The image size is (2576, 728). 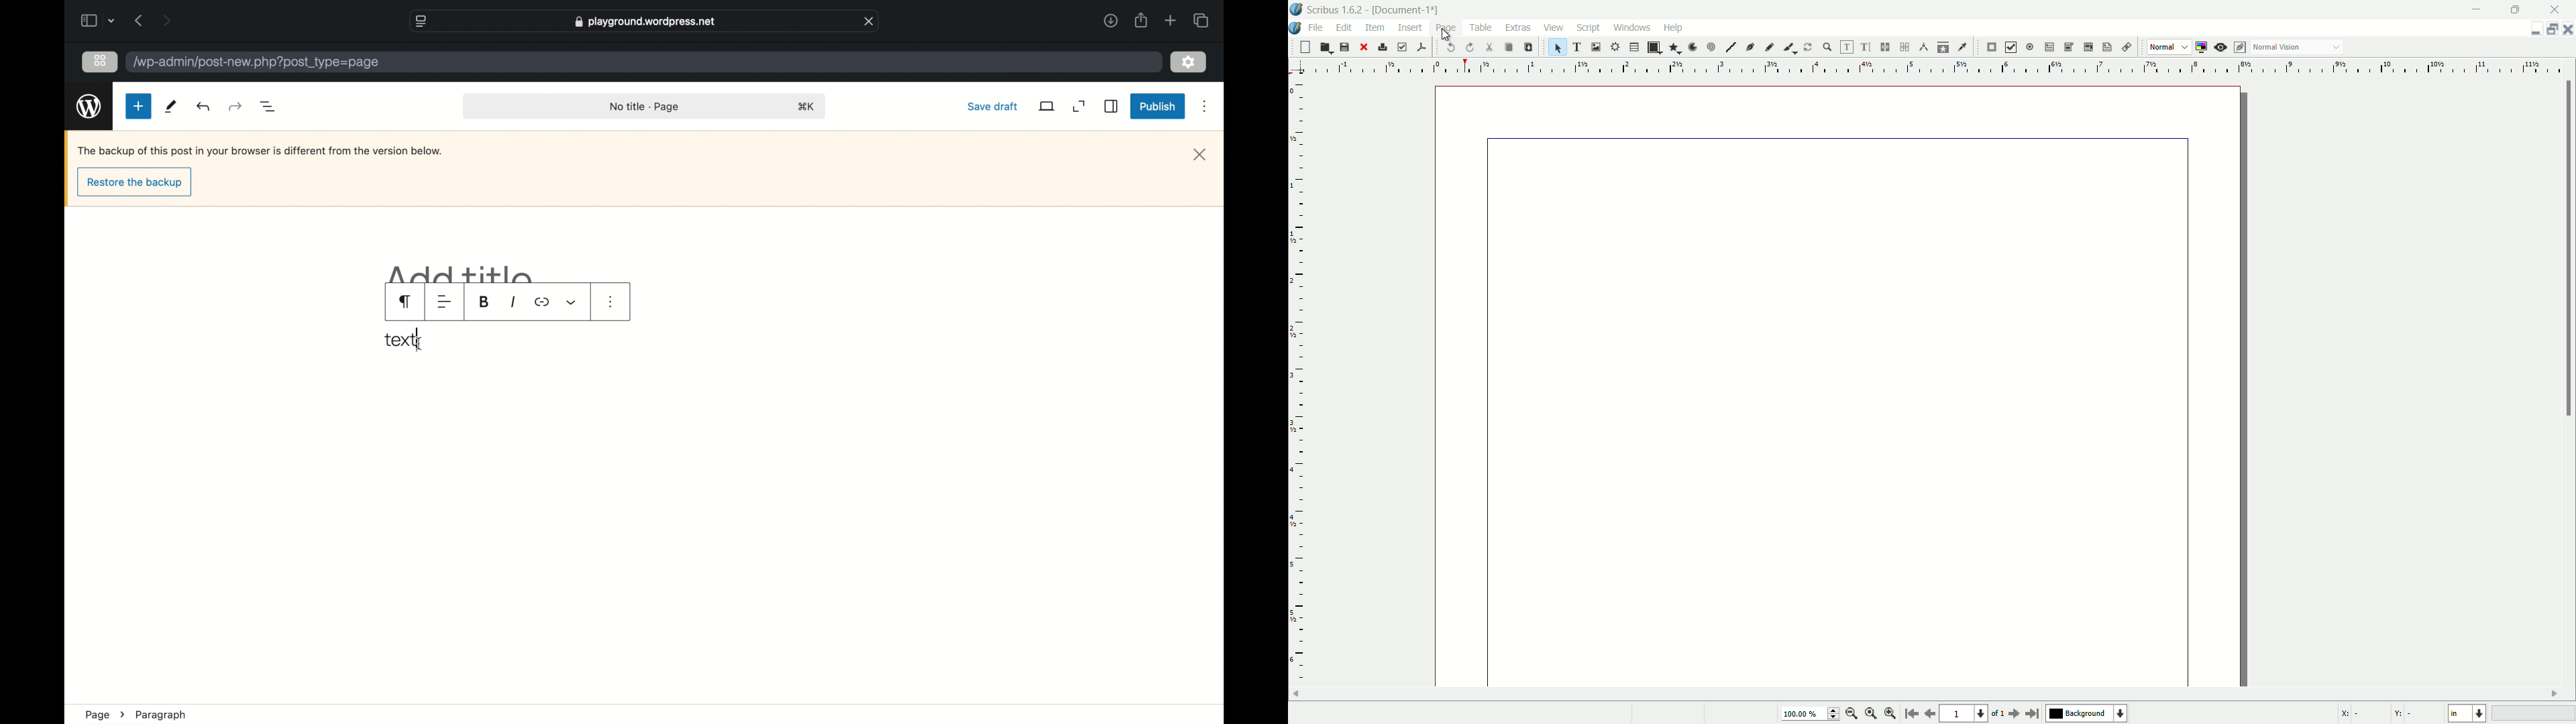 What do you see at coordinates (484, 301) in the screenshot?
I see `bold` at bounding box center [484, 301].